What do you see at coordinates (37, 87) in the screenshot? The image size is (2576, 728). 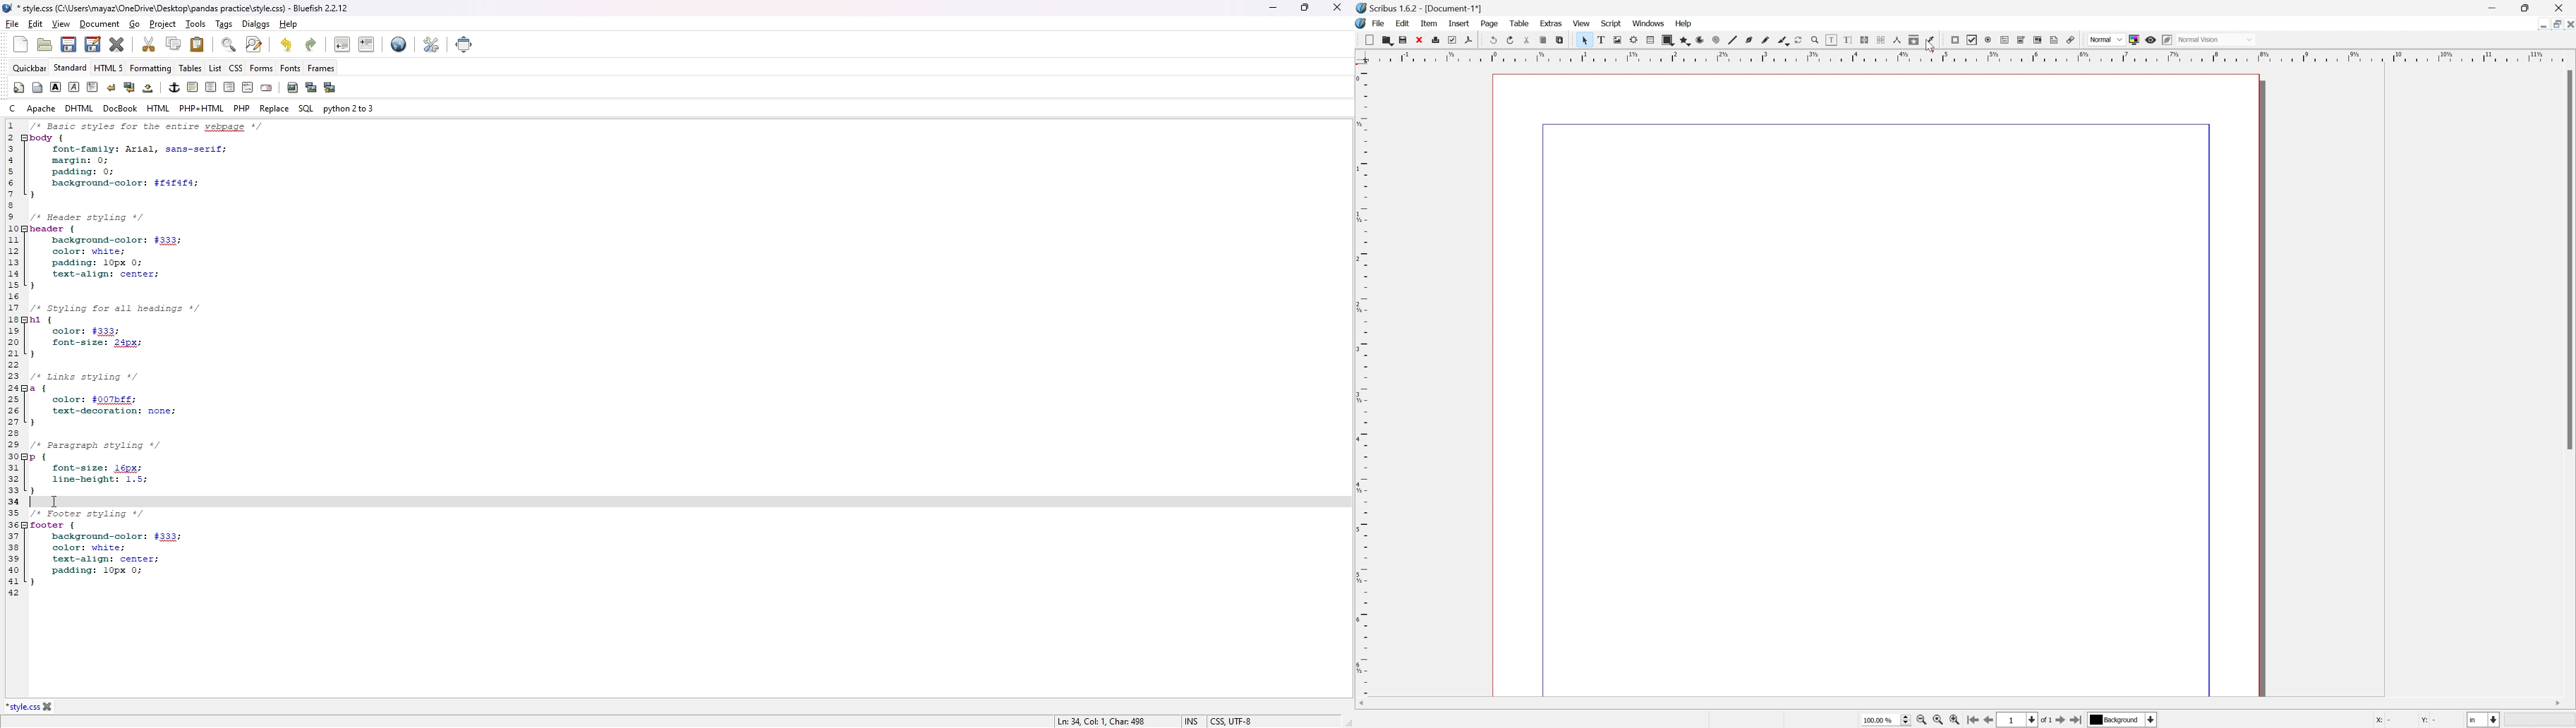 I see `body` at bounding box center [37, 87].